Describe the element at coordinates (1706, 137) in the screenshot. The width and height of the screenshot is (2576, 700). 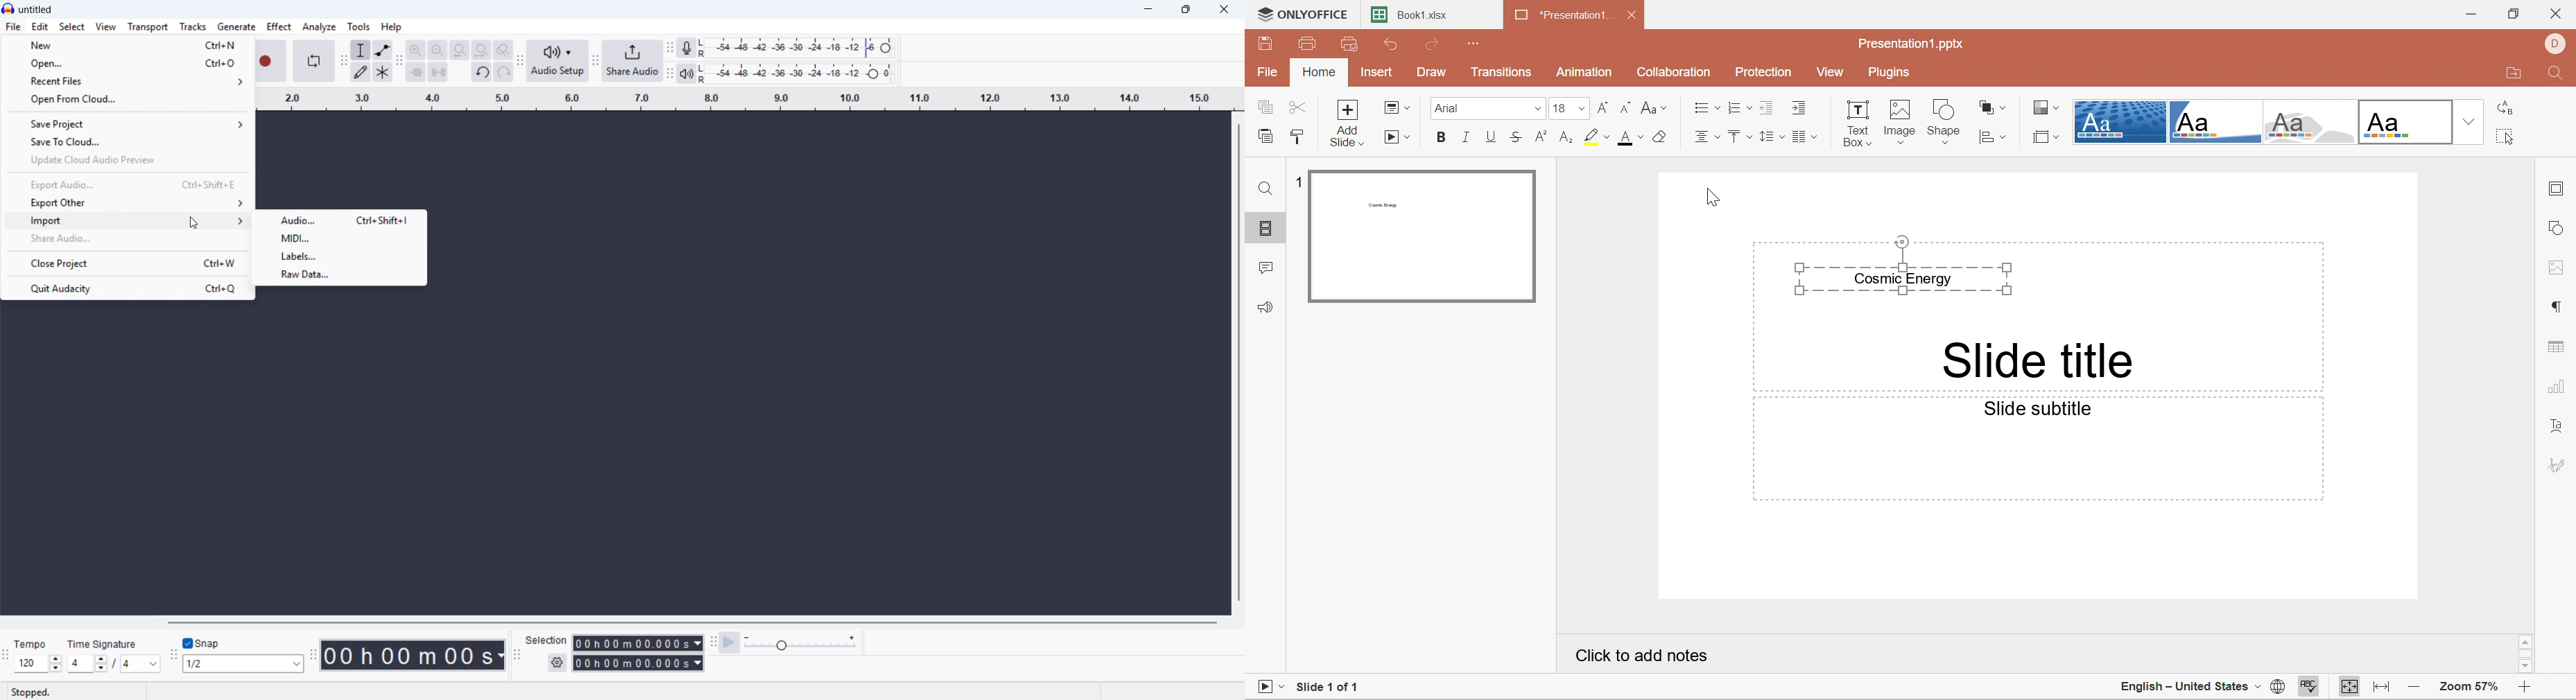
I see `Align Left` at that location.